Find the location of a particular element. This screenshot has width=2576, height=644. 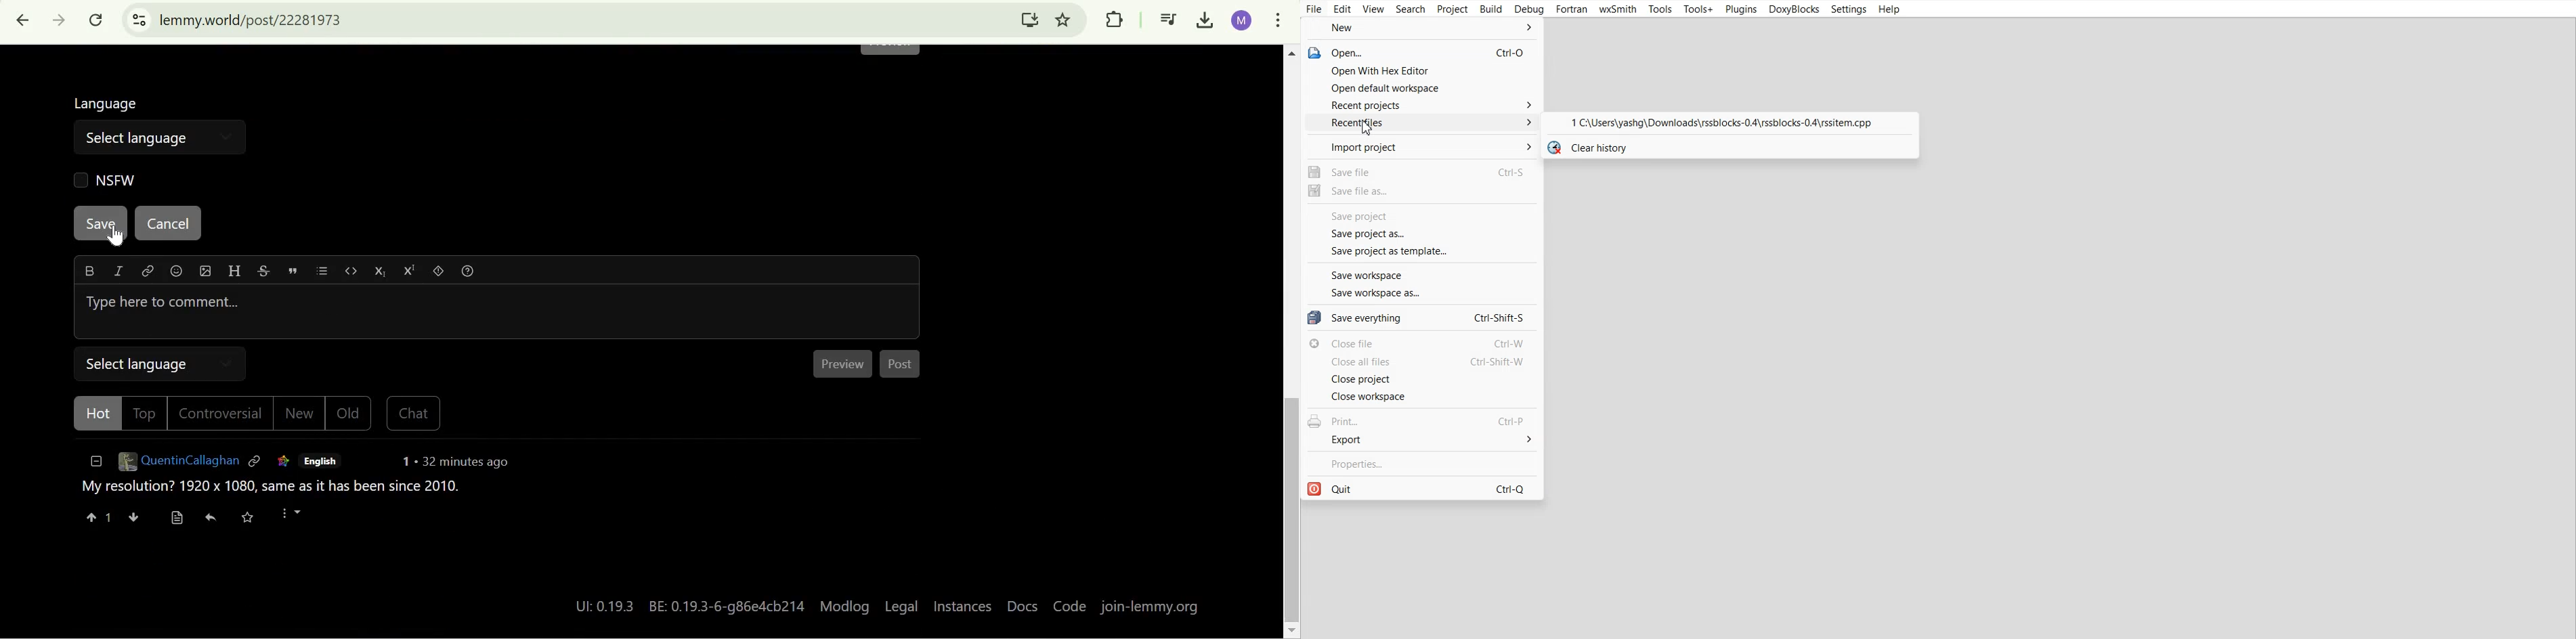

wxSmith is located at coordinates (1617, 9).